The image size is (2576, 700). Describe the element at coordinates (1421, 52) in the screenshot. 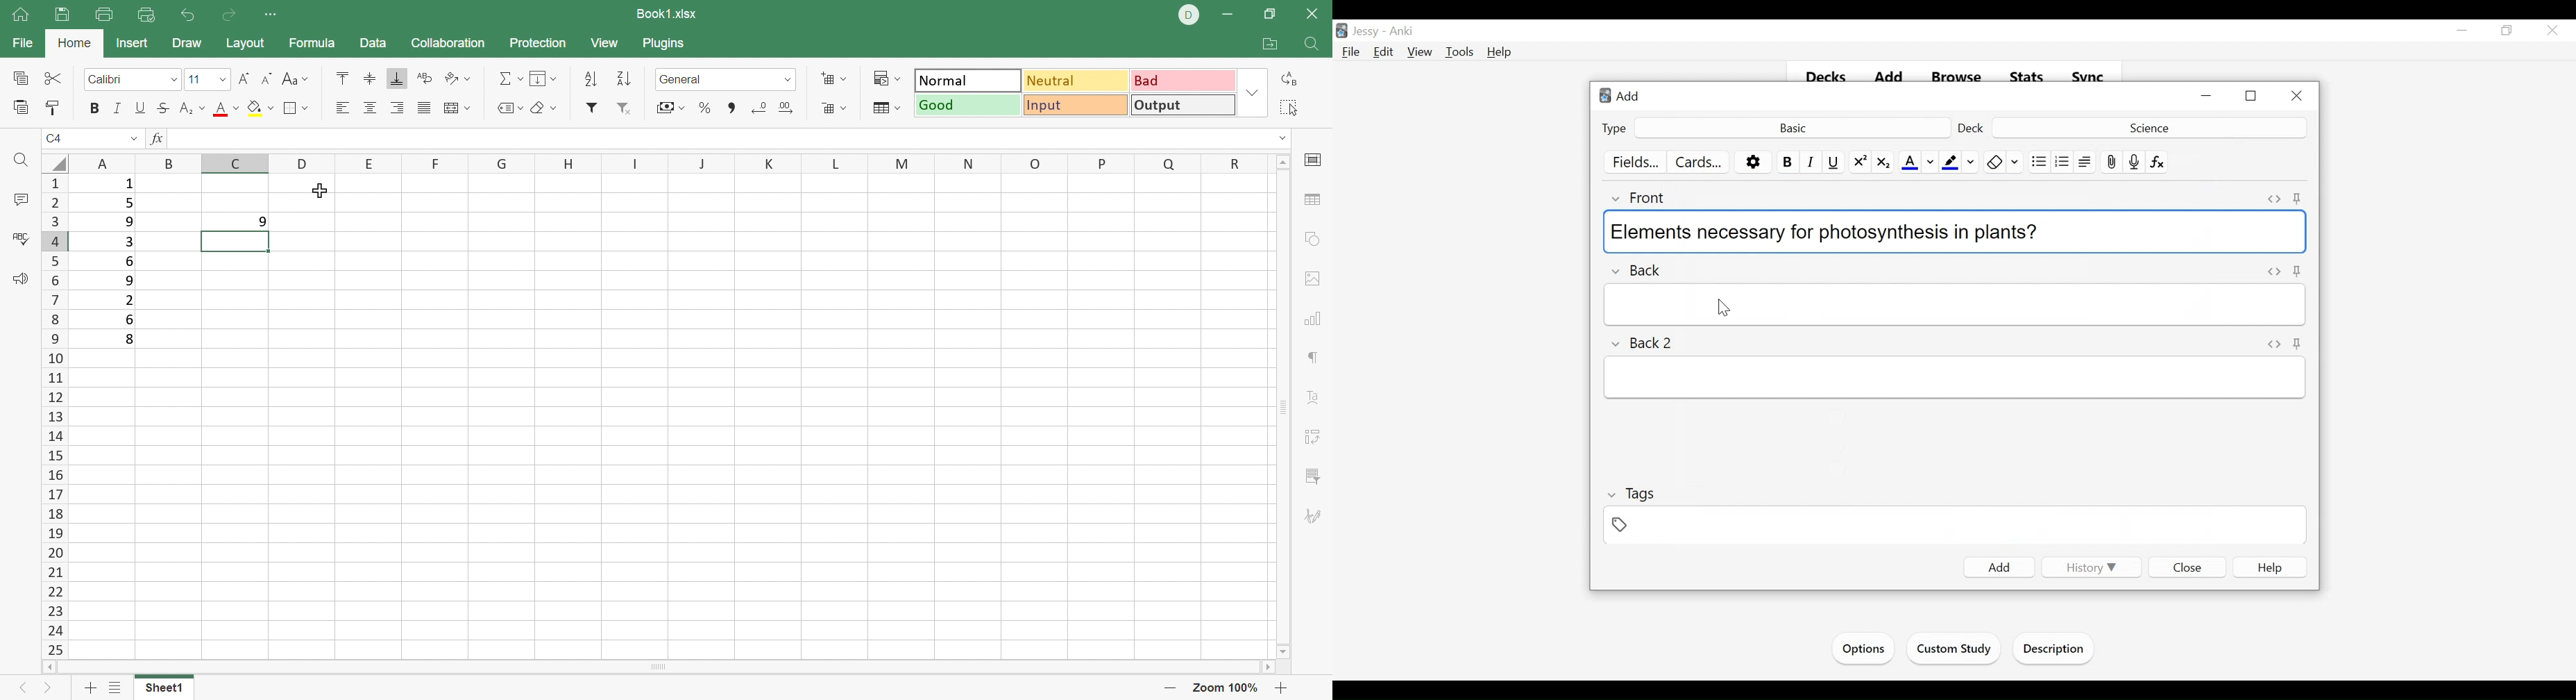

I see `View` at that location.